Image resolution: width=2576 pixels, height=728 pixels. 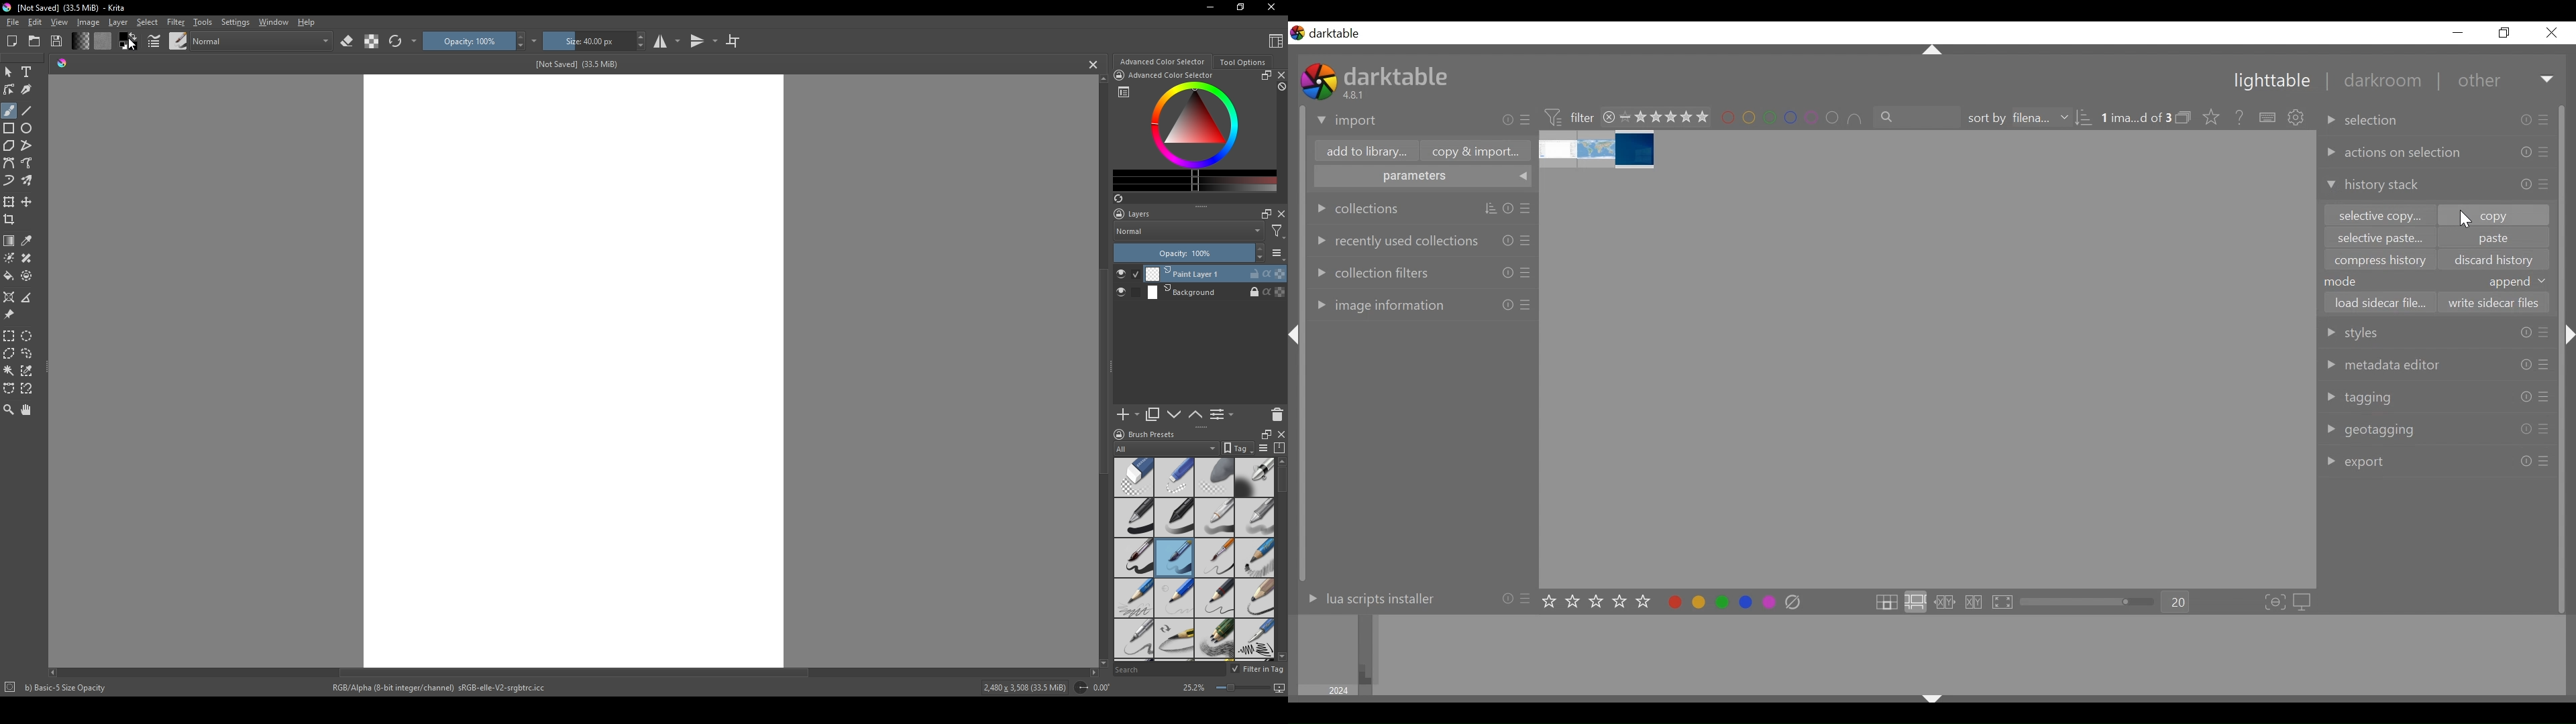 What do you see at coordinates (1796, 603) in the screenshot?
I see `clear color label` at bounding box center [1796, 603].